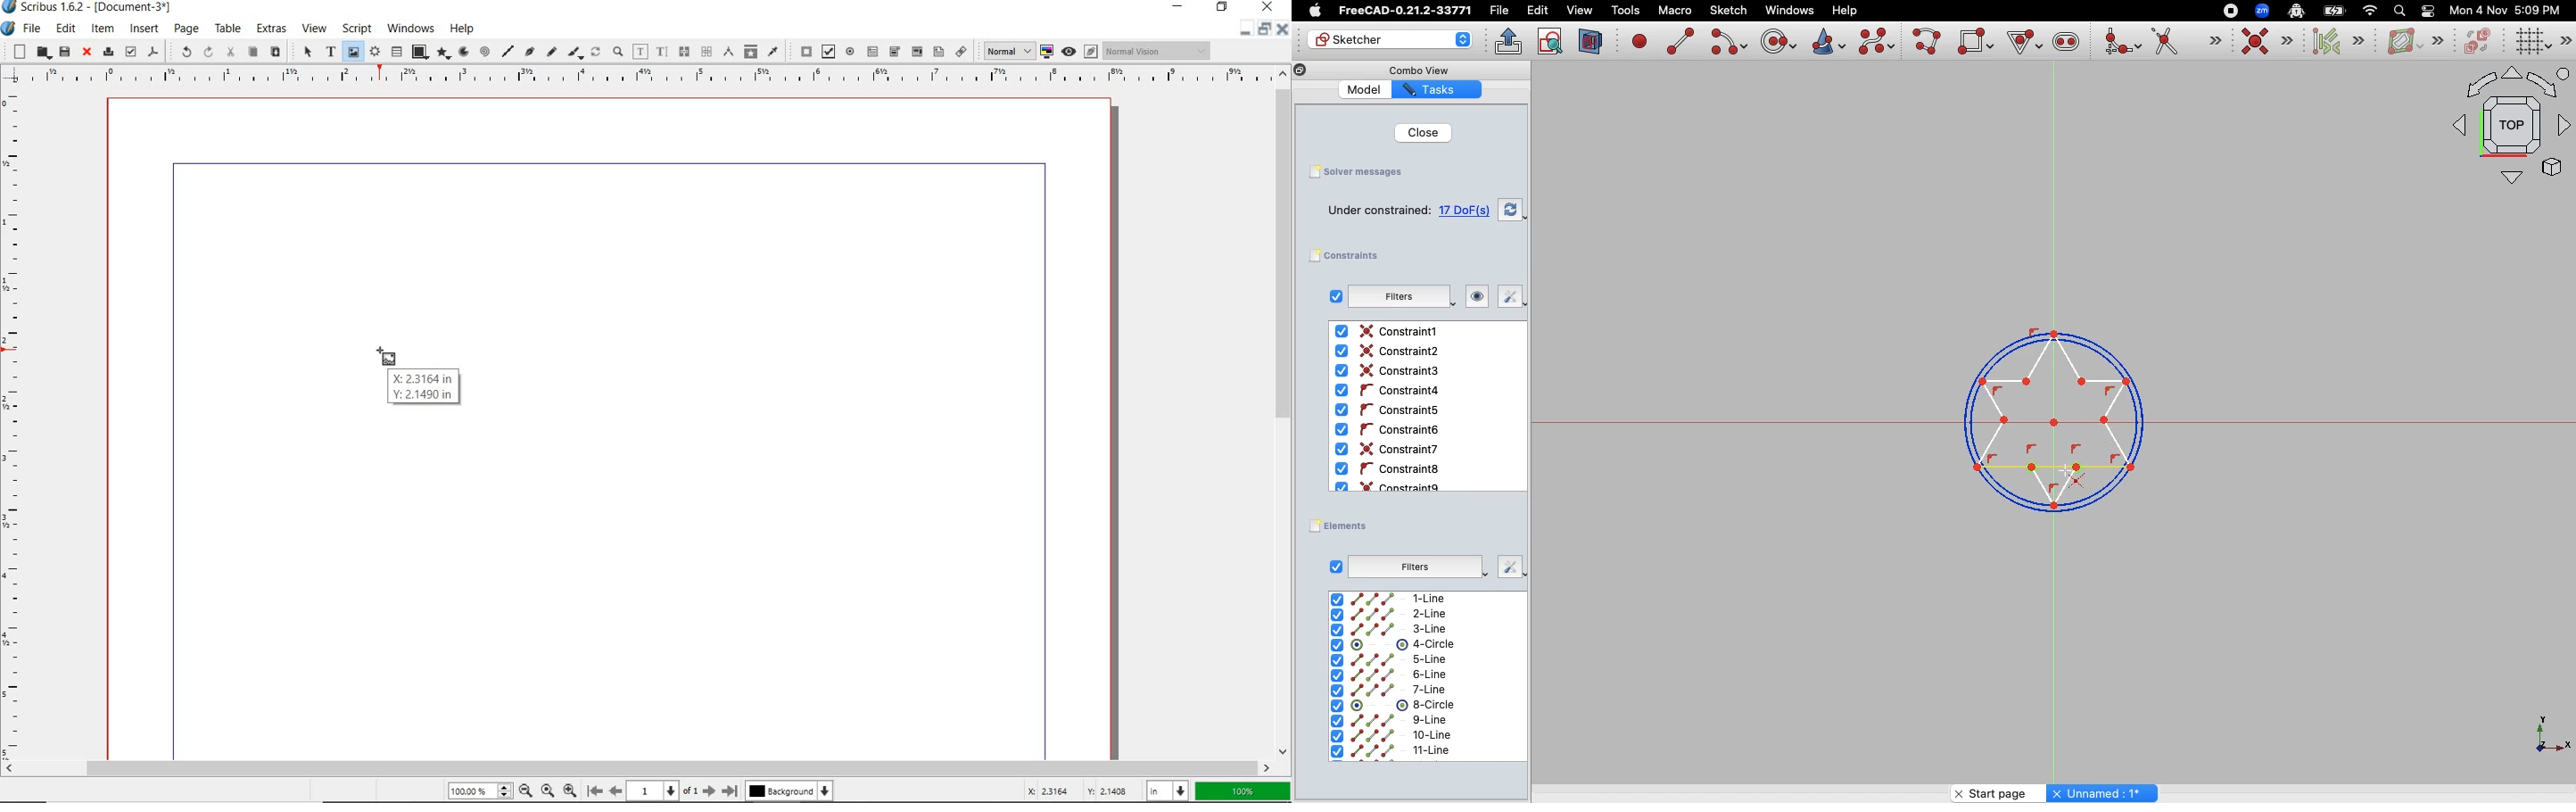  Describe the element at coordinates (1300, 72) in the screenshot. I see `Copy` at that location.